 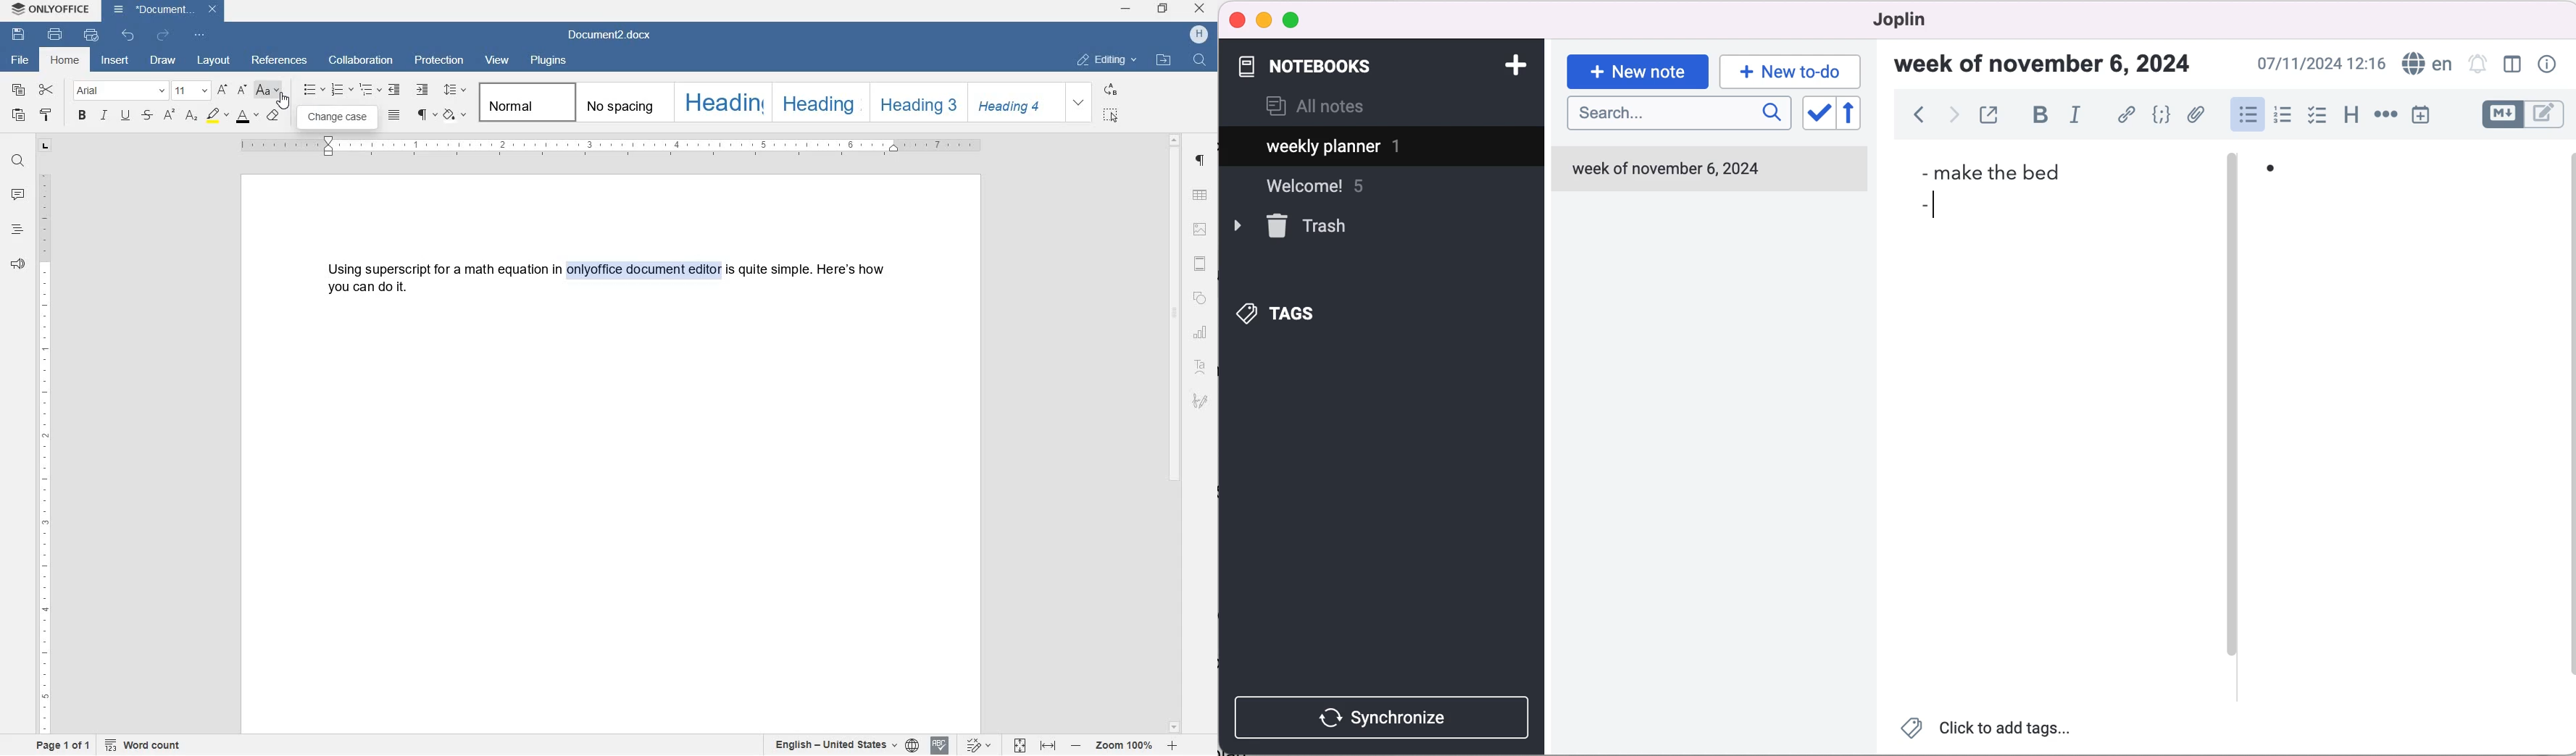 What do you see at coordinates (917, 101) in the screenshot?
I see `HEADING 3` at bounding box center [917, 101].